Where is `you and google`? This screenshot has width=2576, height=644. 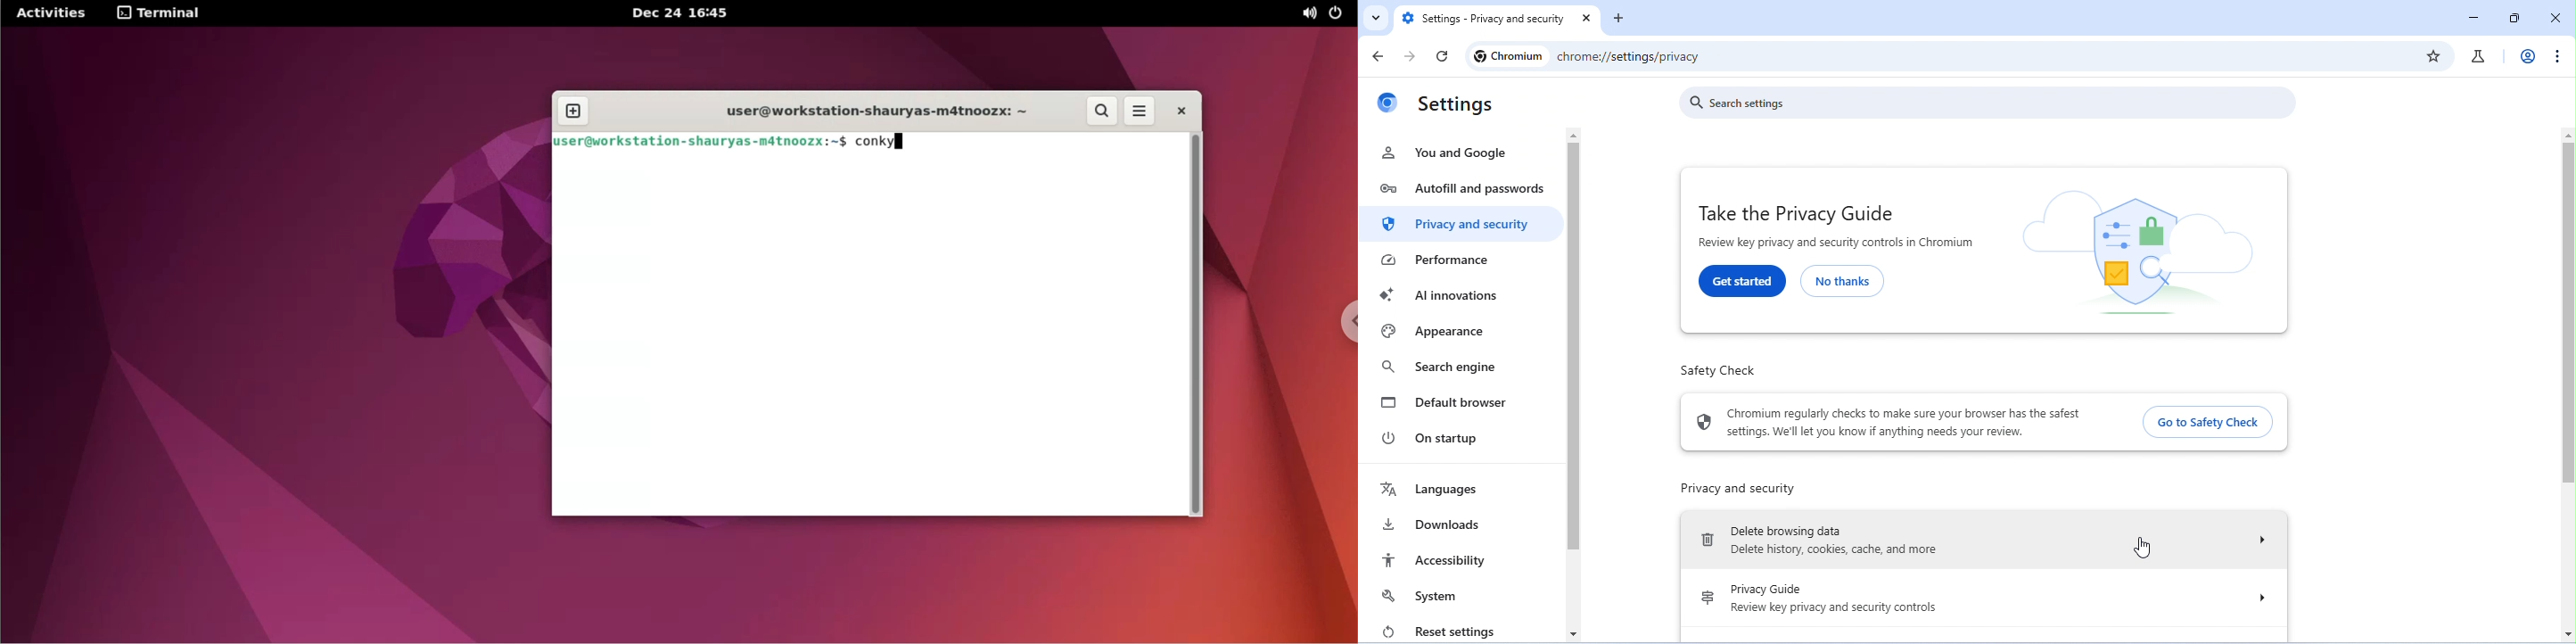
you and google is located at coordinates (1446, 153).